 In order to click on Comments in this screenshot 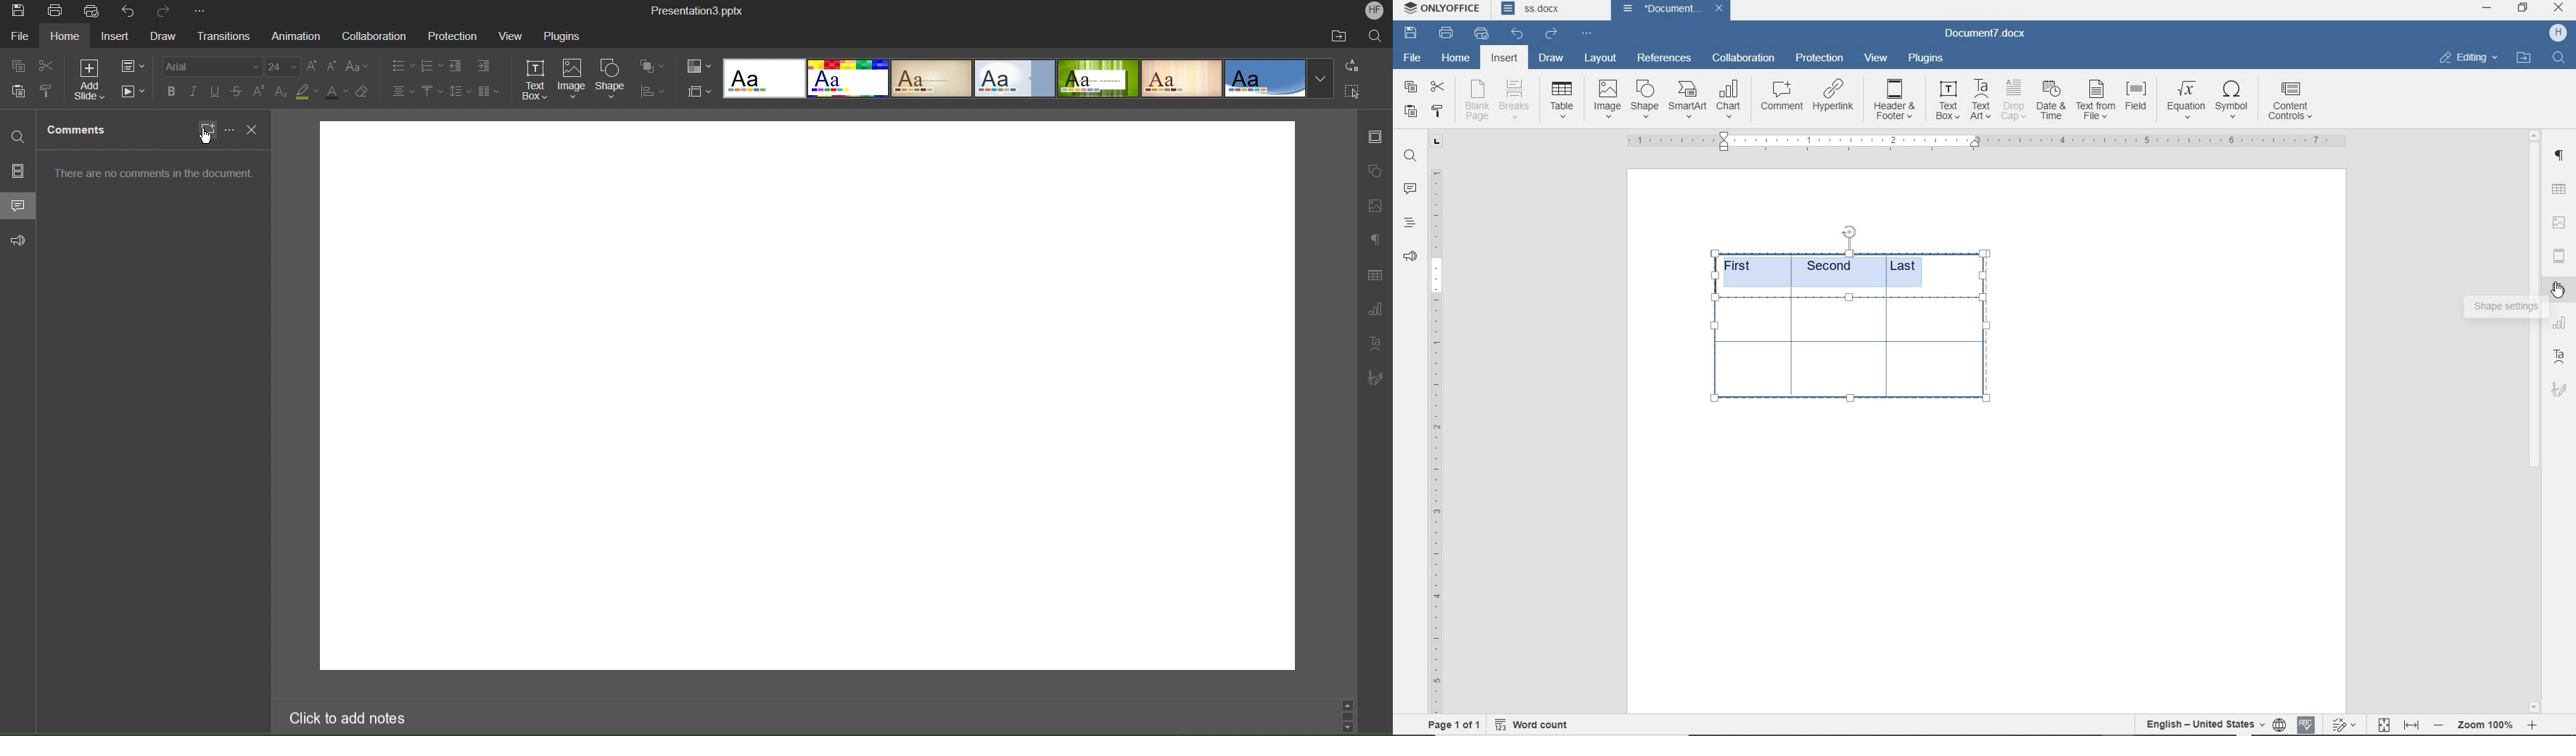, I will do `click(79, 131)`.